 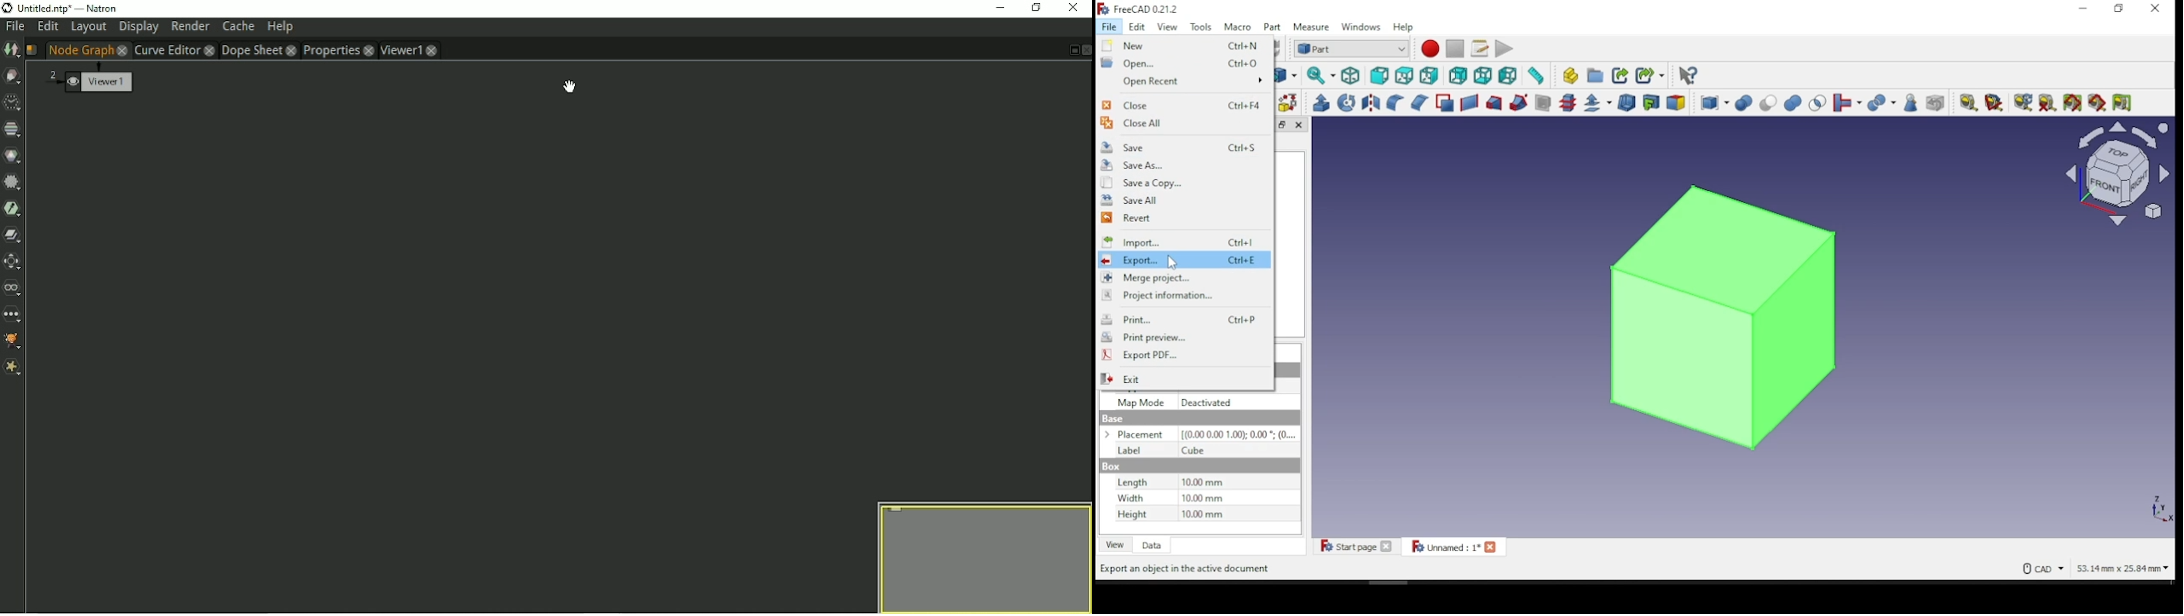 What do you see at coordinates (1679, 102) in the screenshot?
I see `color per face` at bounding box center [1679, 102].